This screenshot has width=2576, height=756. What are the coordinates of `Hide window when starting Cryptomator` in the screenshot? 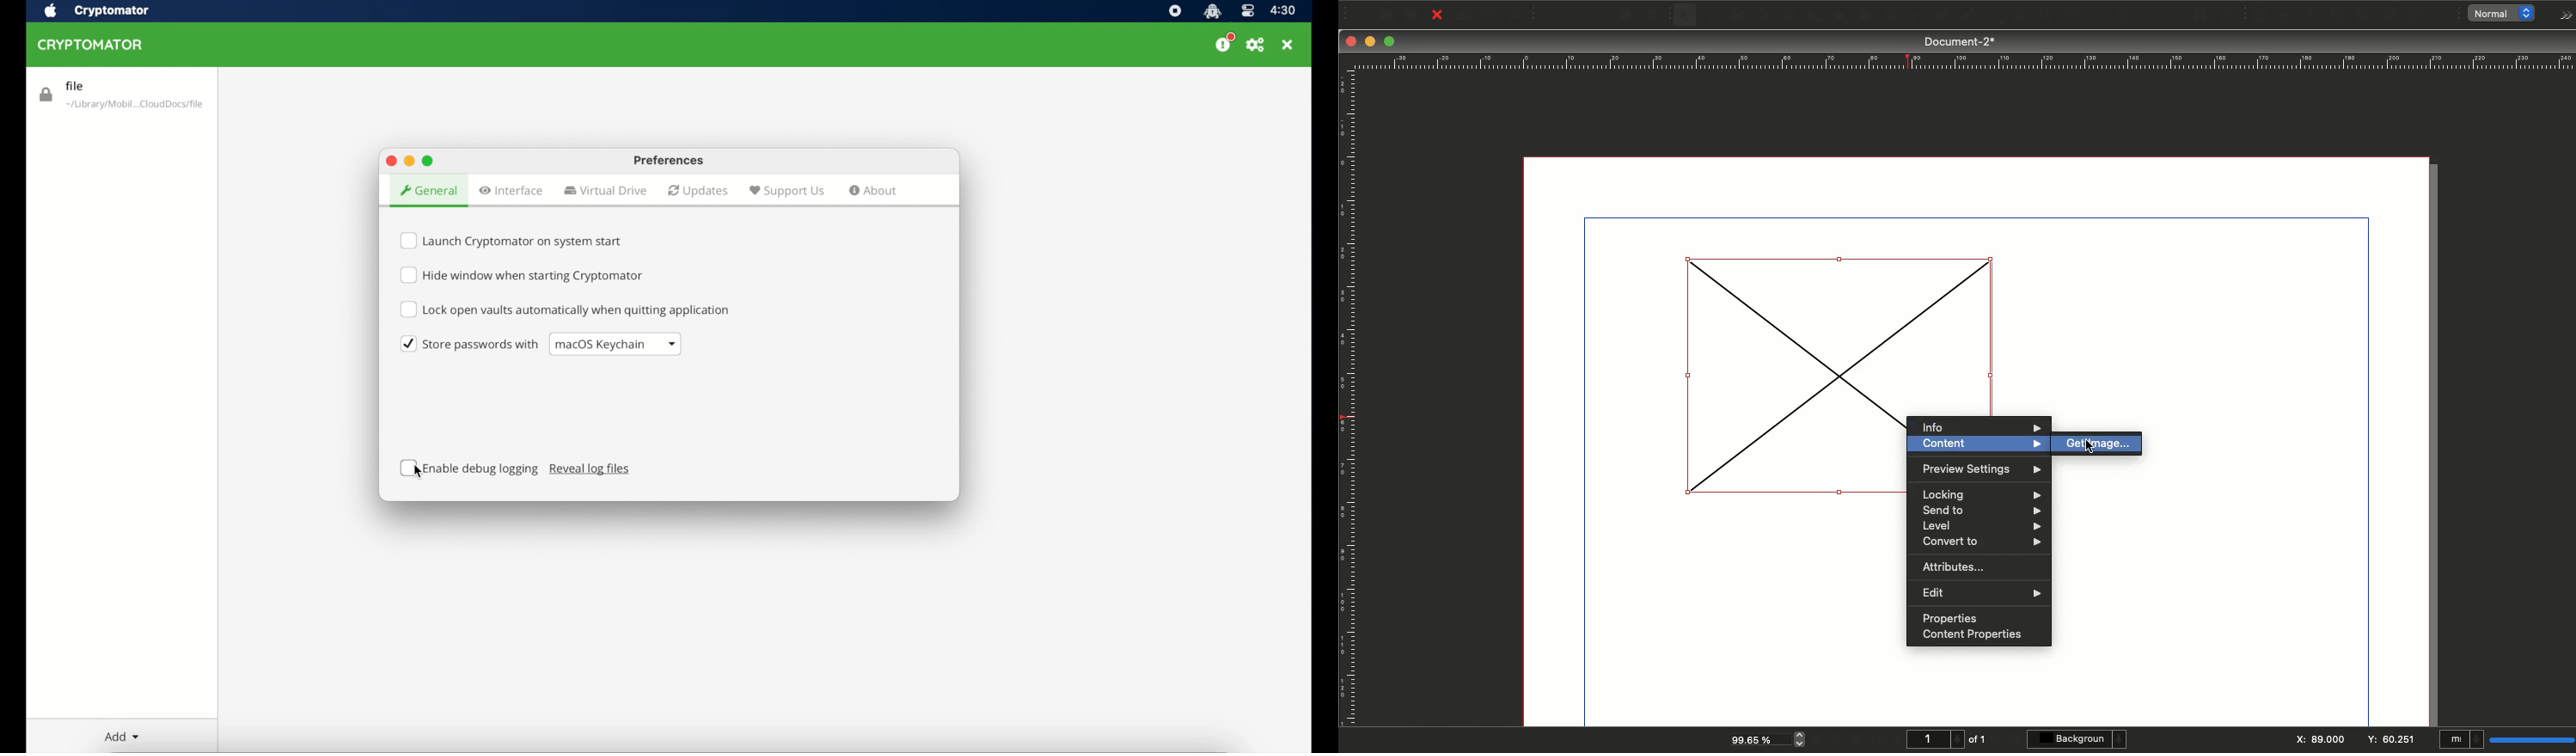 It's located at (528, 277).